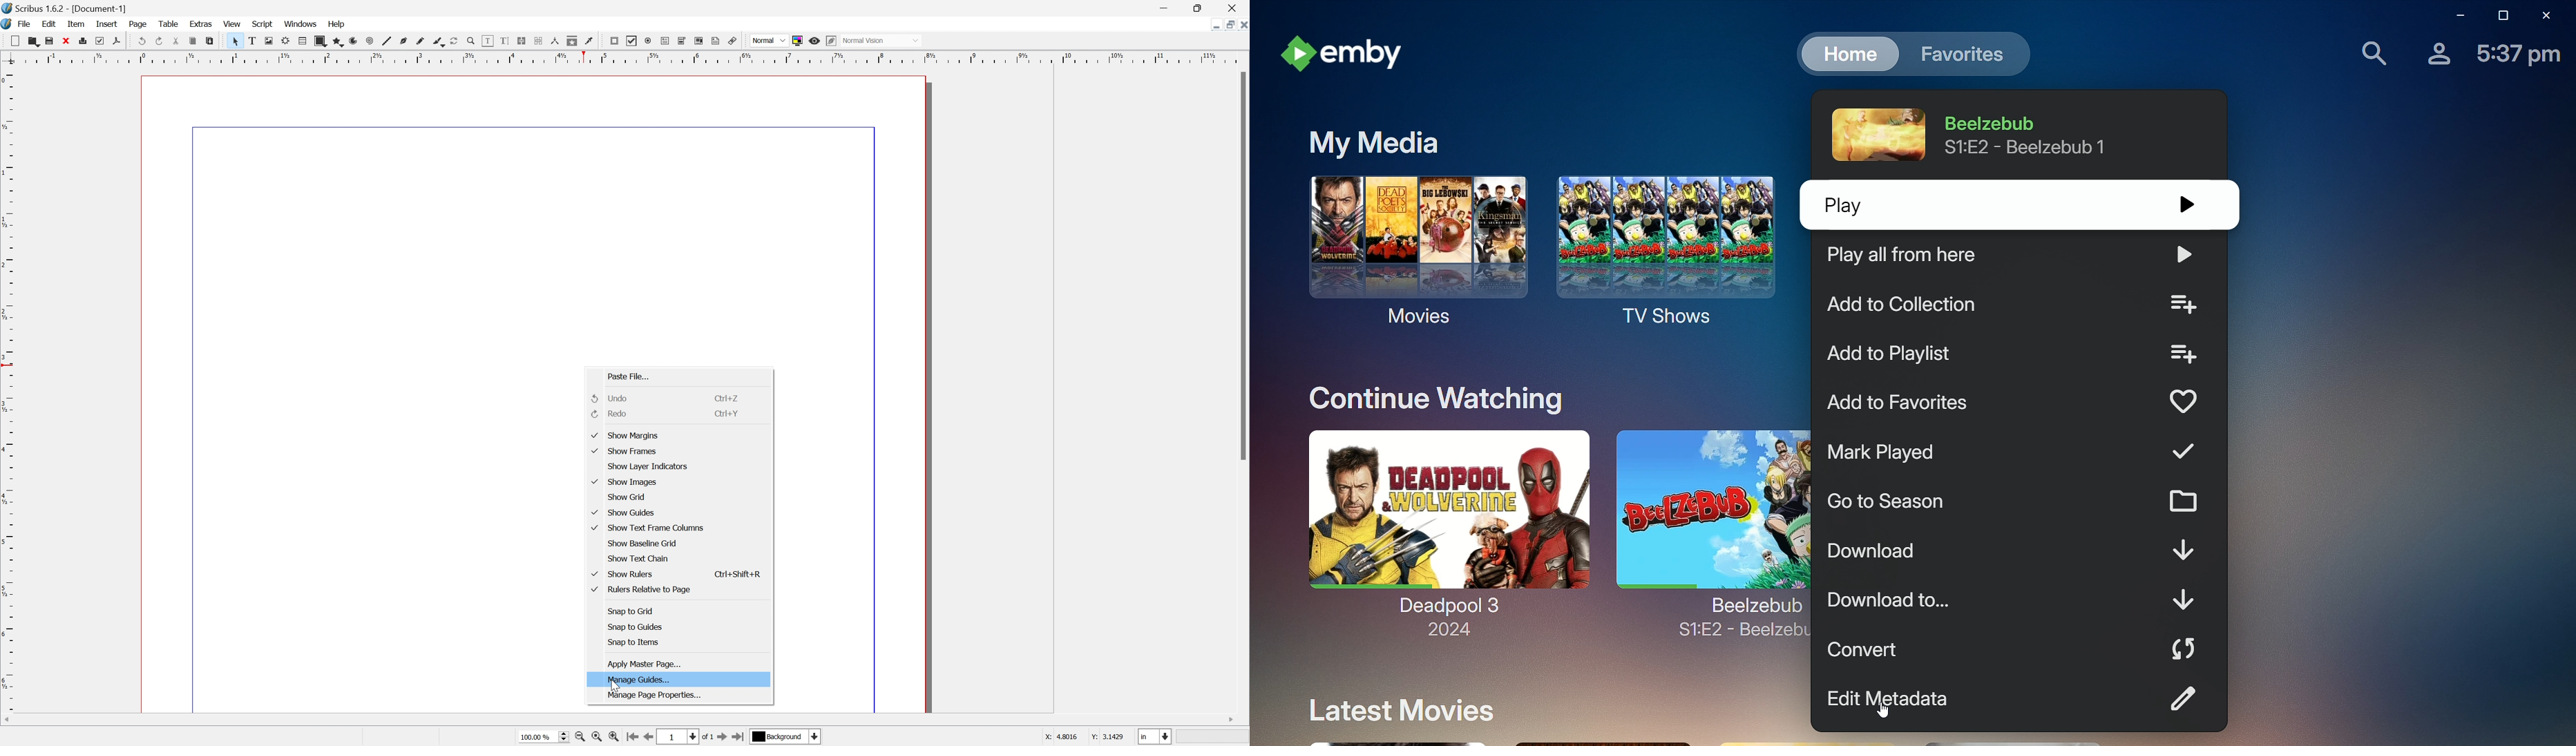 The image size is (2576, 756). I want to click on rotate item, so click(454, 41).